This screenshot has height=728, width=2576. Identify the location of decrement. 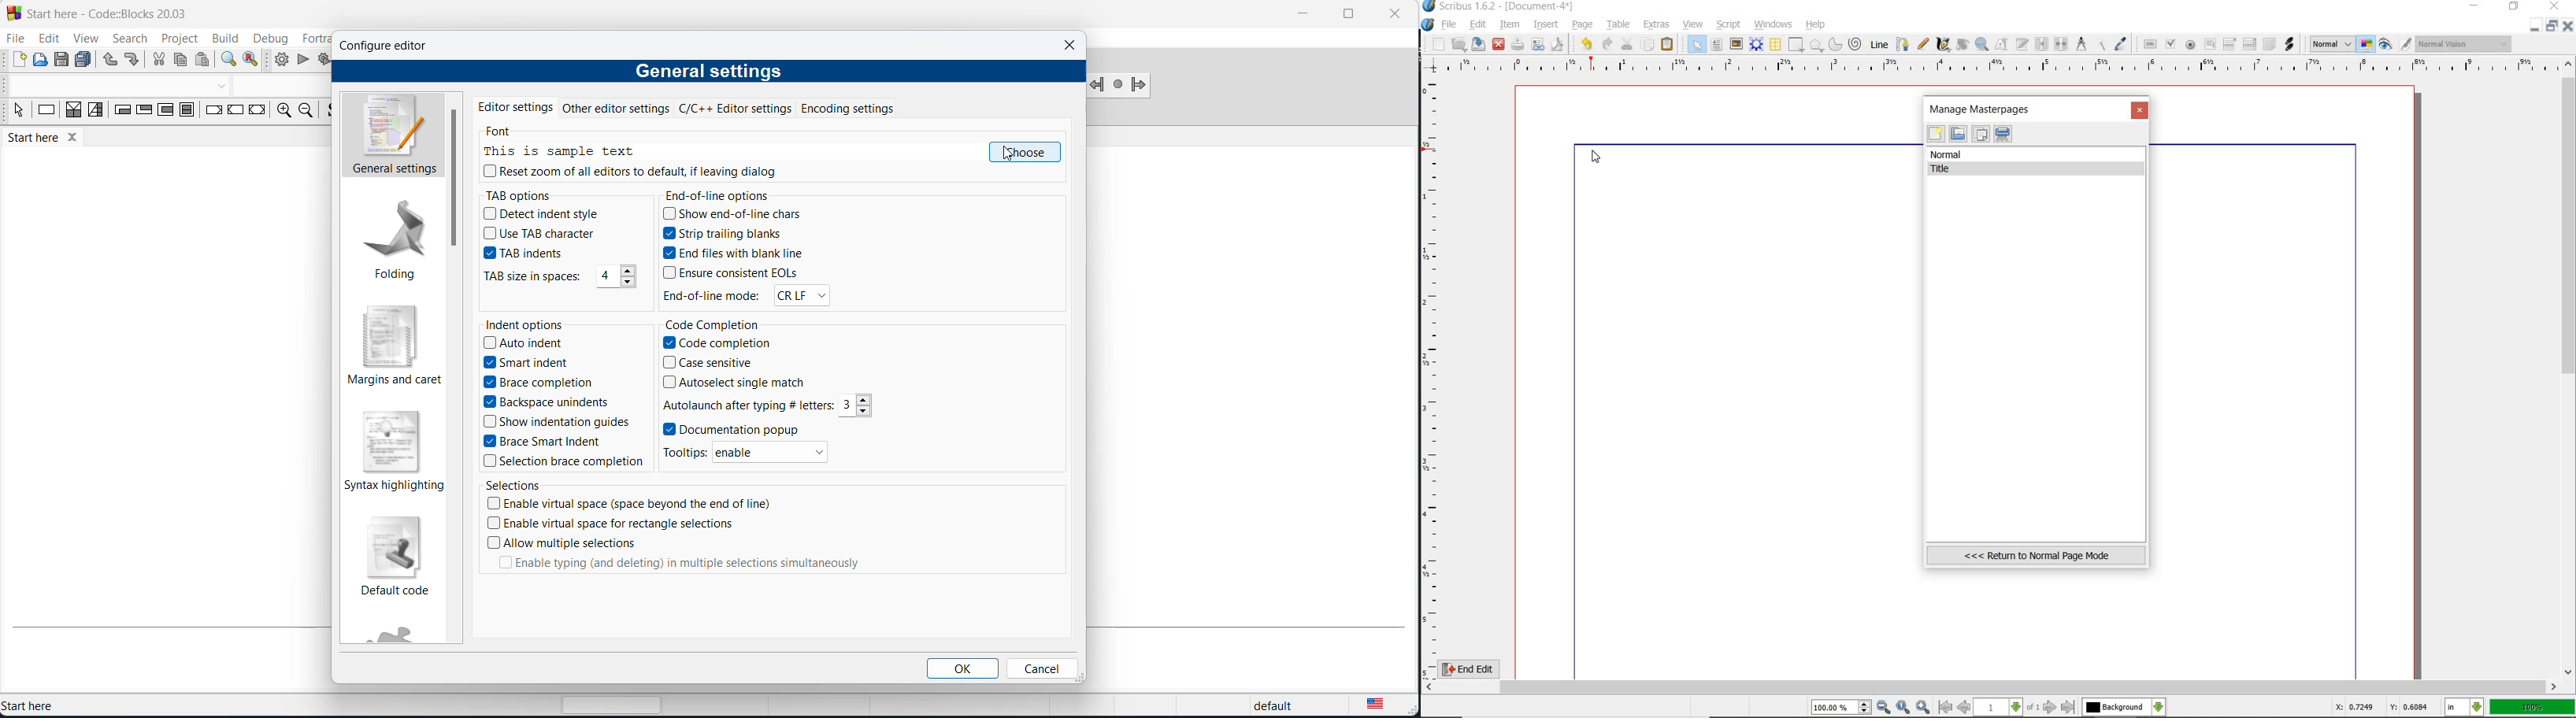
(865, 411).